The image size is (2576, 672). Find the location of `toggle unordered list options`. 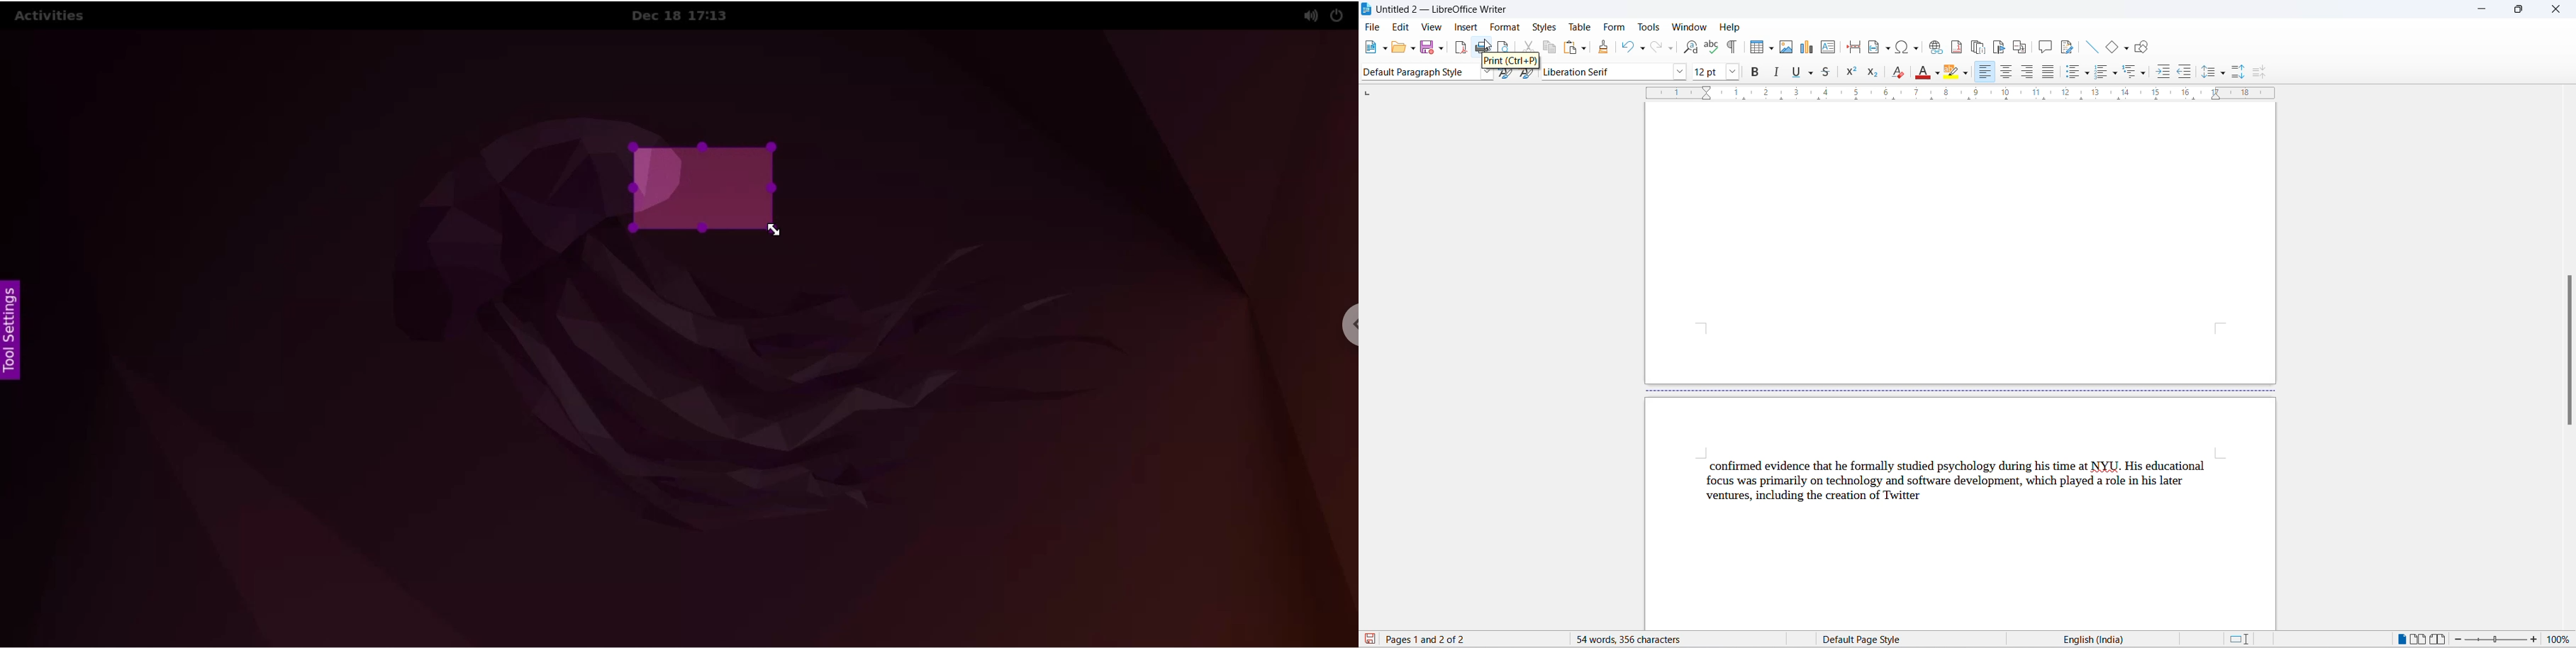

toggle unordered list options is located at coordinates (2088, 75).